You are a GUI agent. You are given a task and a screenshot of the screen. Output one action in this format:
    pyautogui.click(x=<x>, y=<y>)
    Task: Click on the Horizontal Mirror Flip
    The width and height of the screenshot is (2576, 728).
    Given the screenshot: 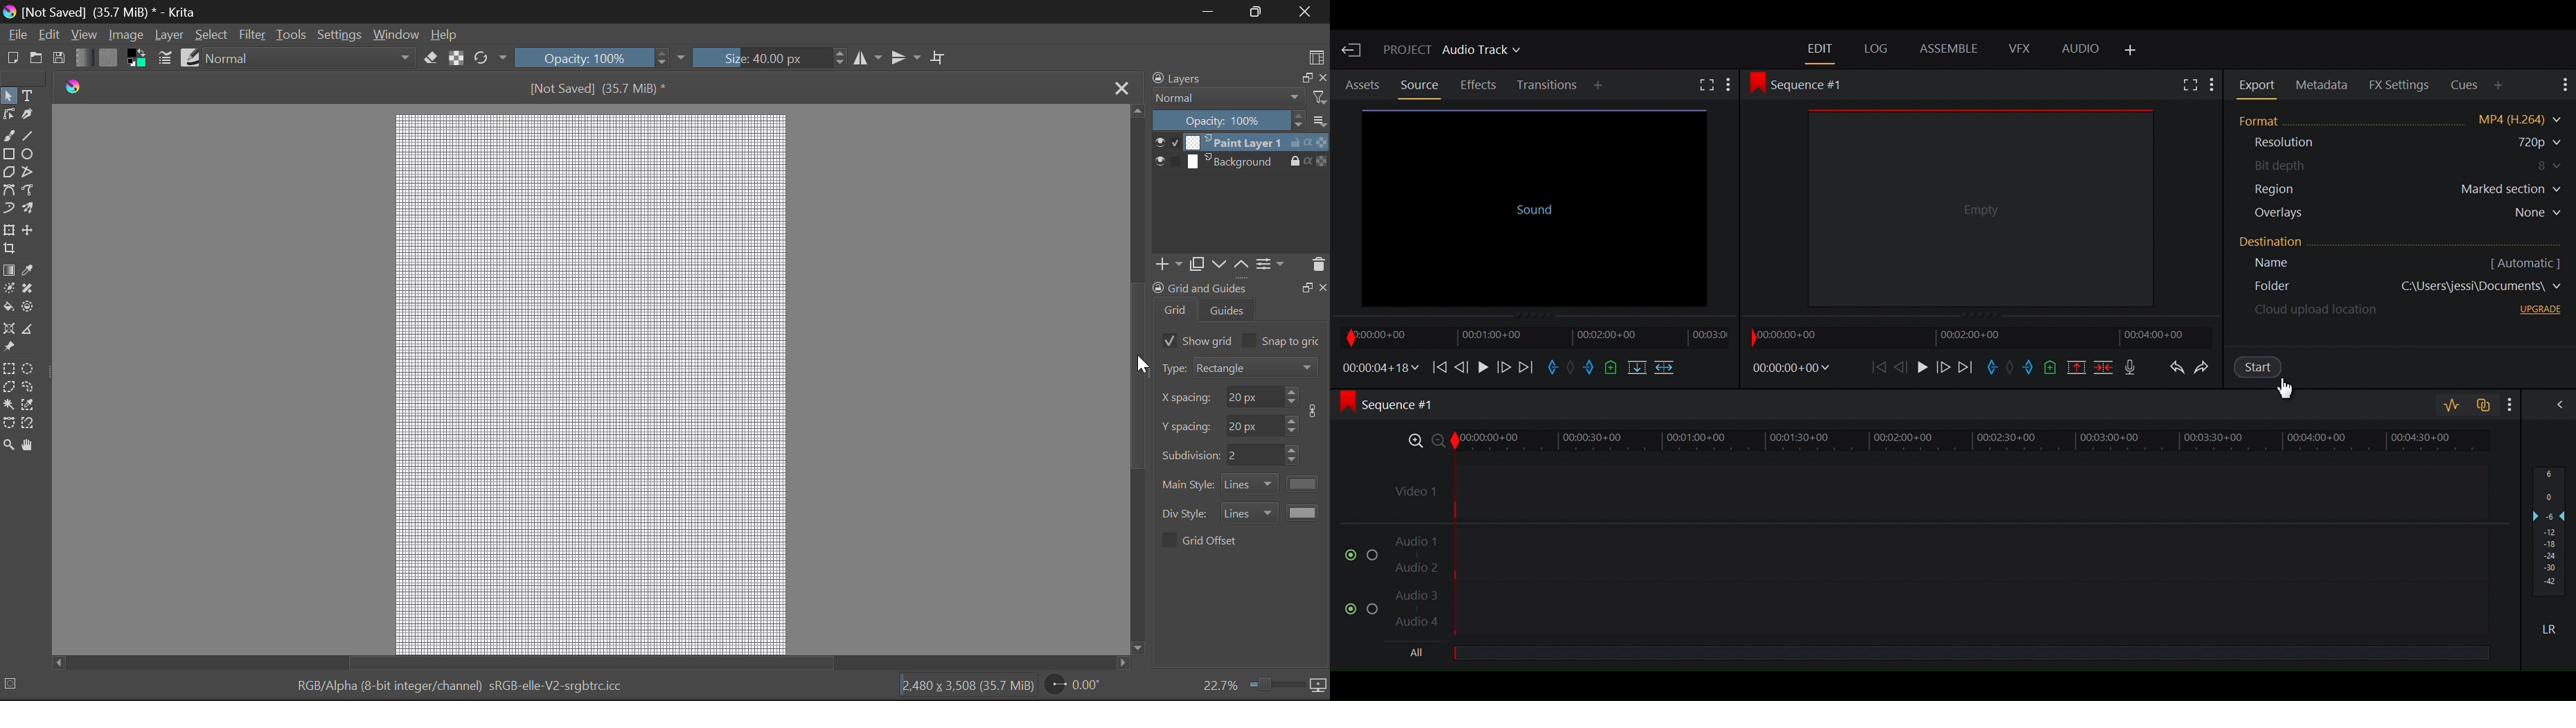 What is the action you would take?
    pyautogui.click(x=909, y=58)
    